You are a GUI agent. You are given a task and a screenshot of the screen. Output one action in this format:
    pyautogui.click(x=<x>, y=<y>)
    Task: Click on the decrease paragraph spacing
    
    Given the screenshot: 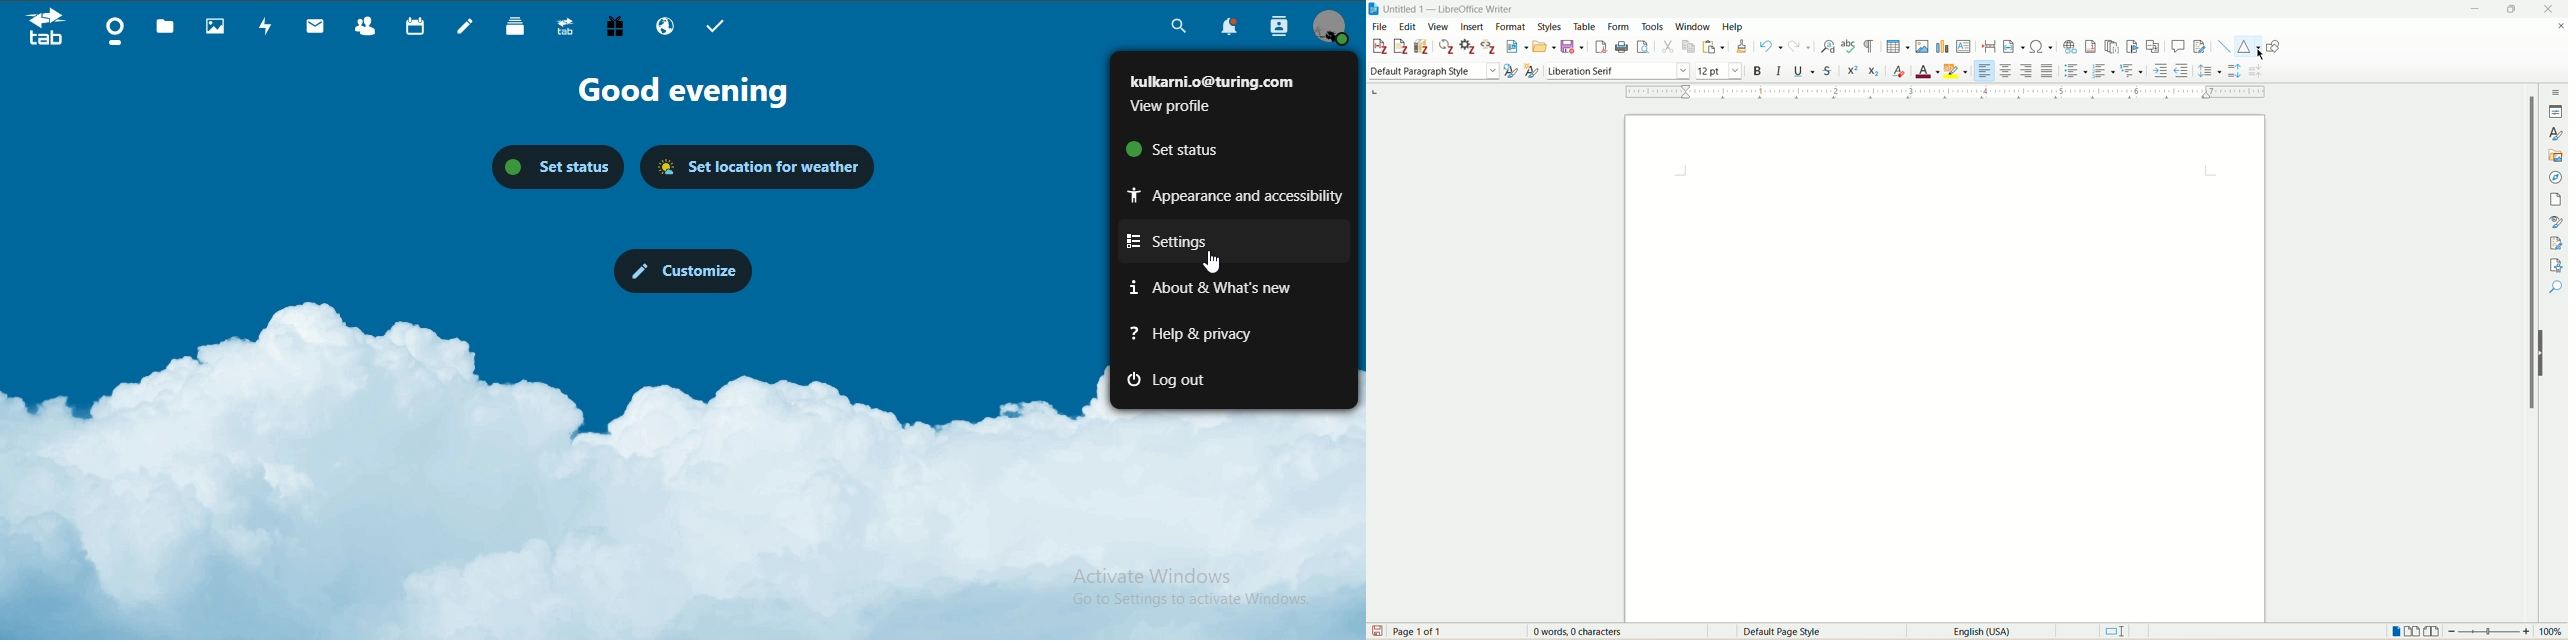 What is the action you would take?
    pyautogui.click(x=2256, y=72)
    